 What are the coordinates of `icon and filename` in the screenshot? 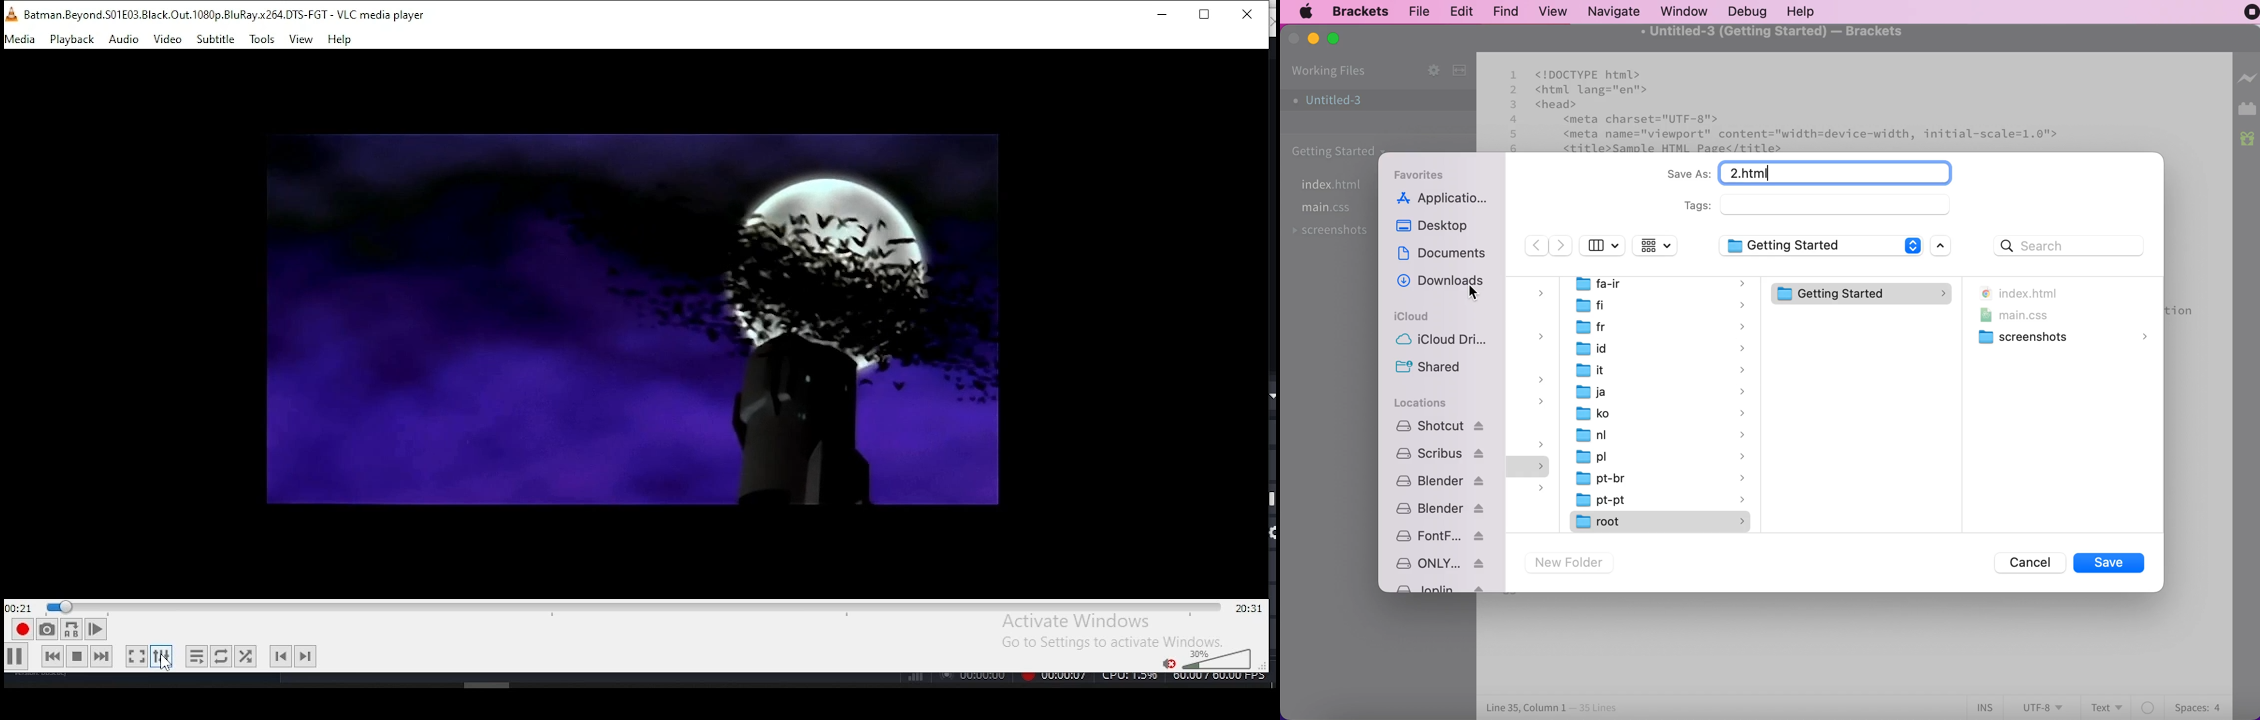 It's located at (222, 13).